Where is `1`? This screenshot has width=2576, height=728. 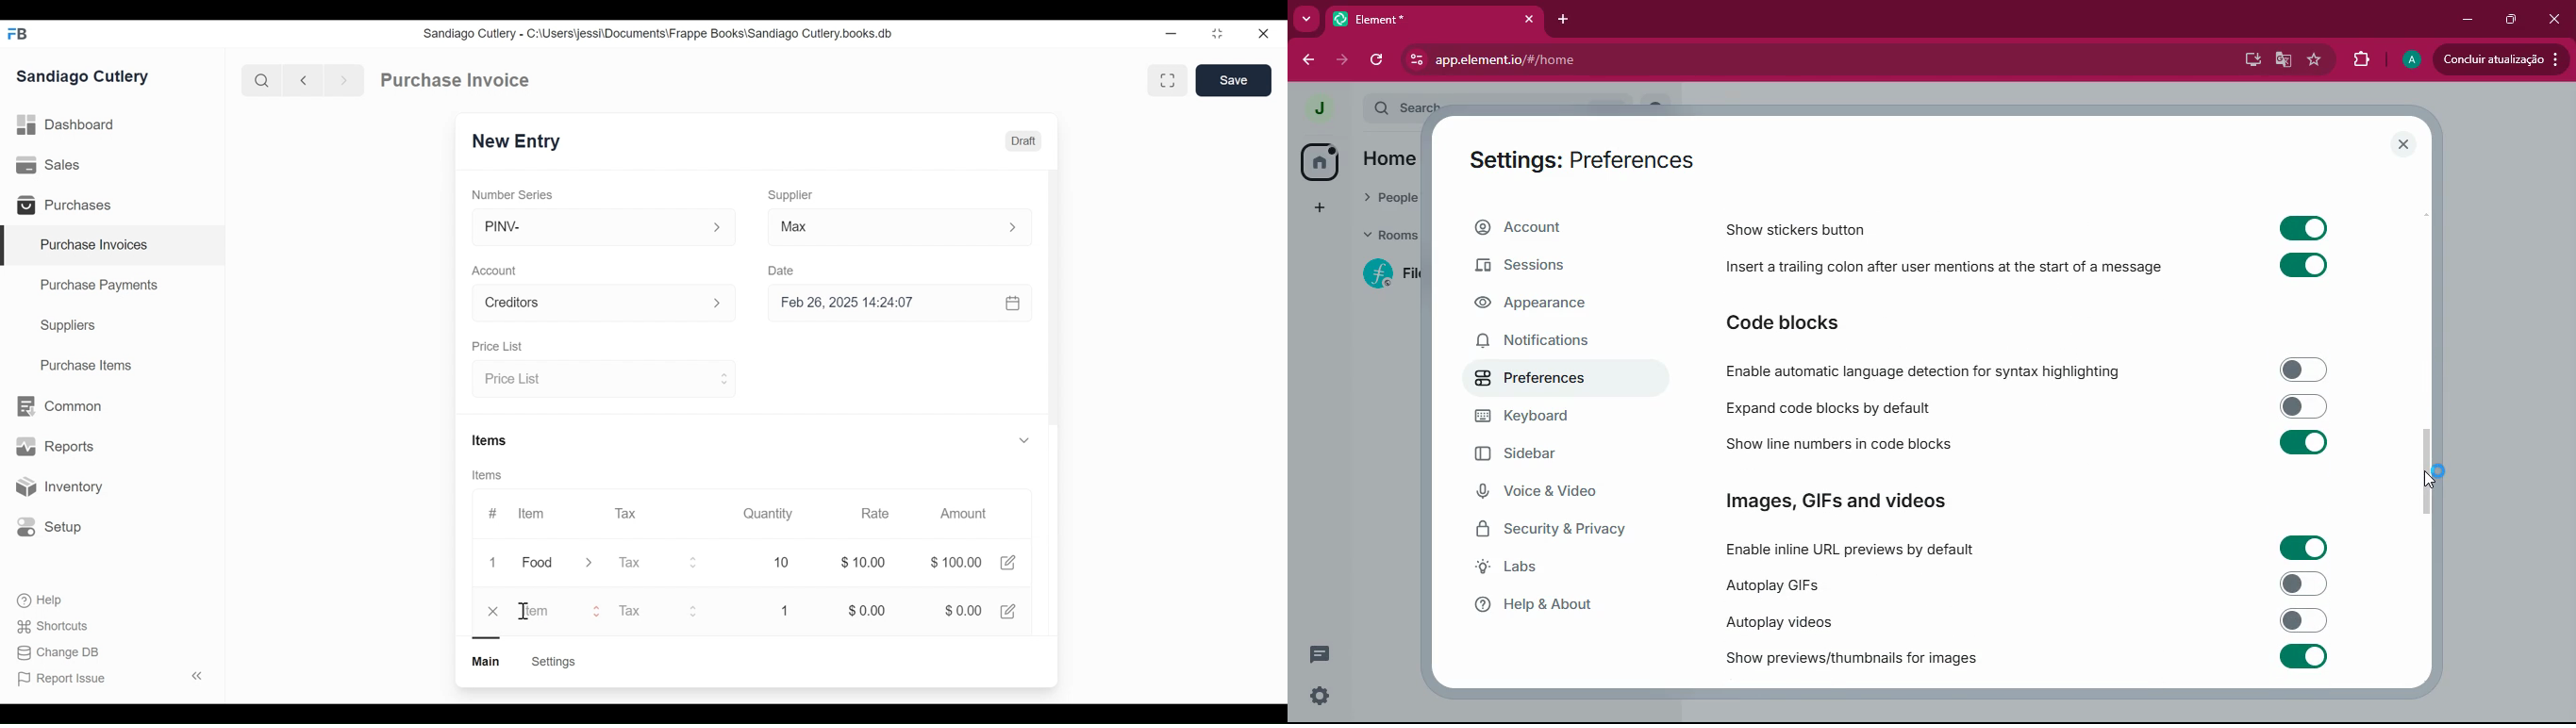
1 is located at coordinates (779, 611).